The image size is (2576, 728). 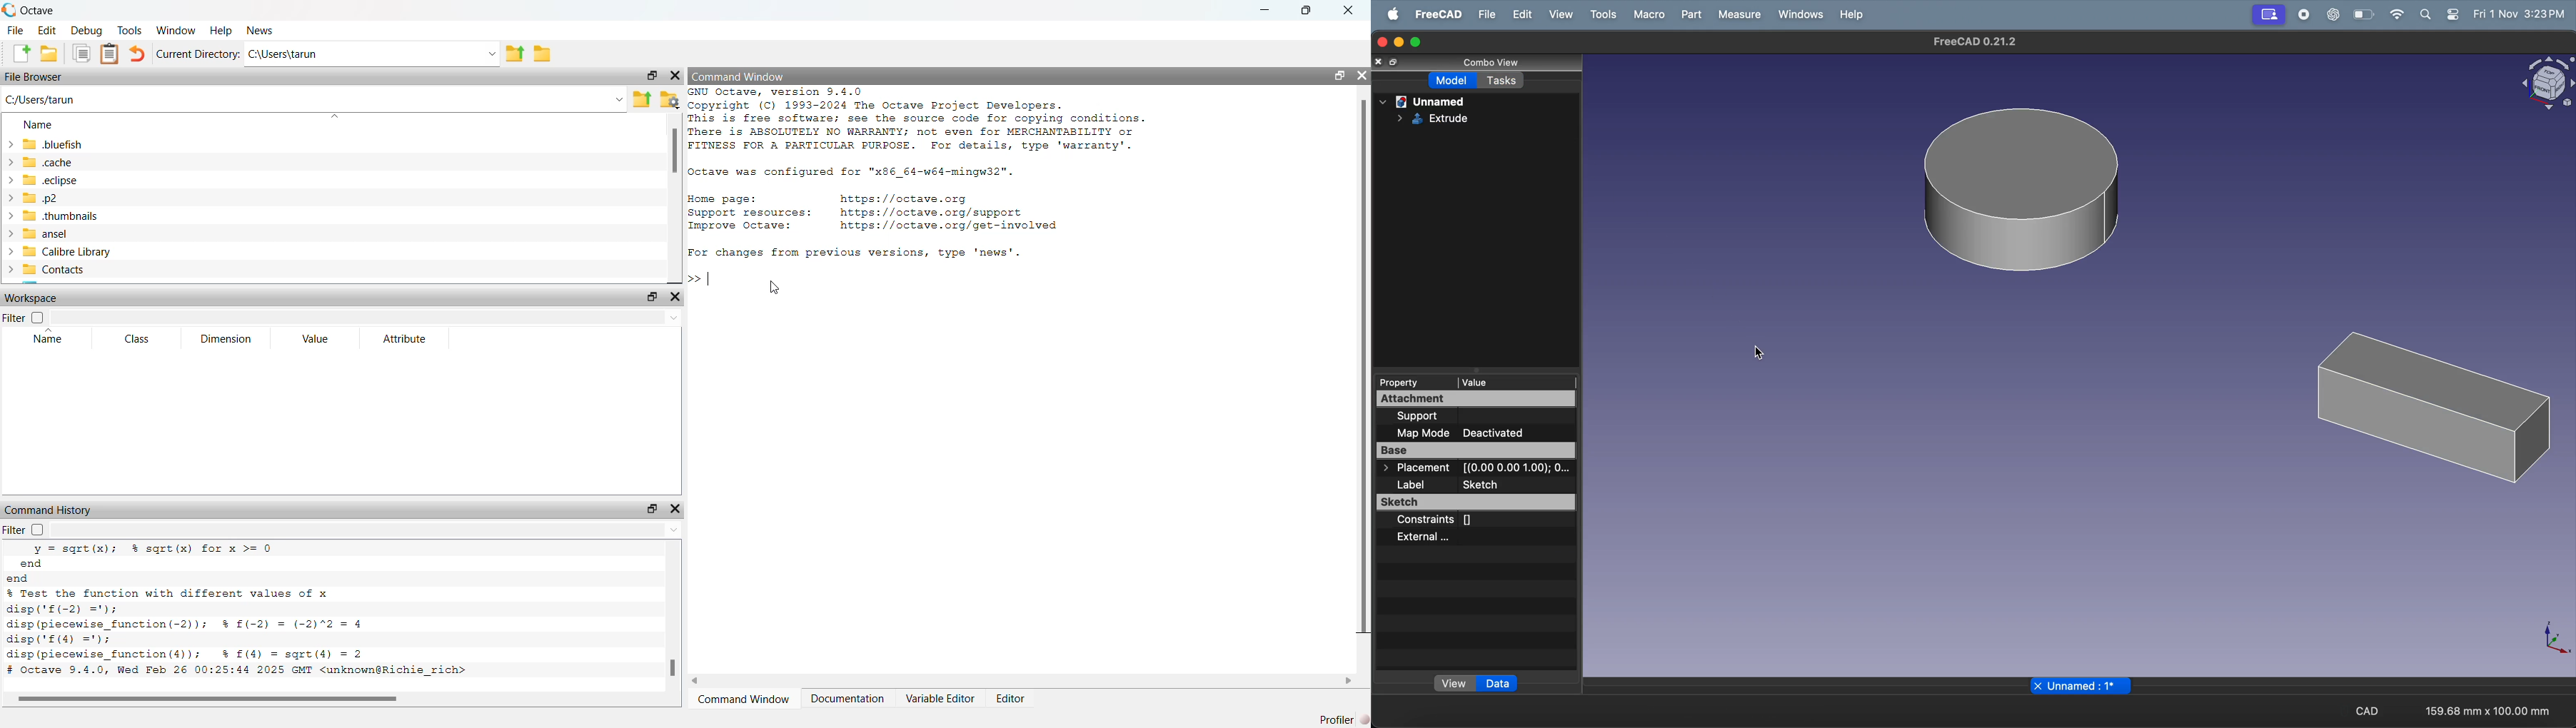 What do you see at coordinates (196, 54) in the screenshot?
I see `Current Directory:` at bounding box center [196, 54].